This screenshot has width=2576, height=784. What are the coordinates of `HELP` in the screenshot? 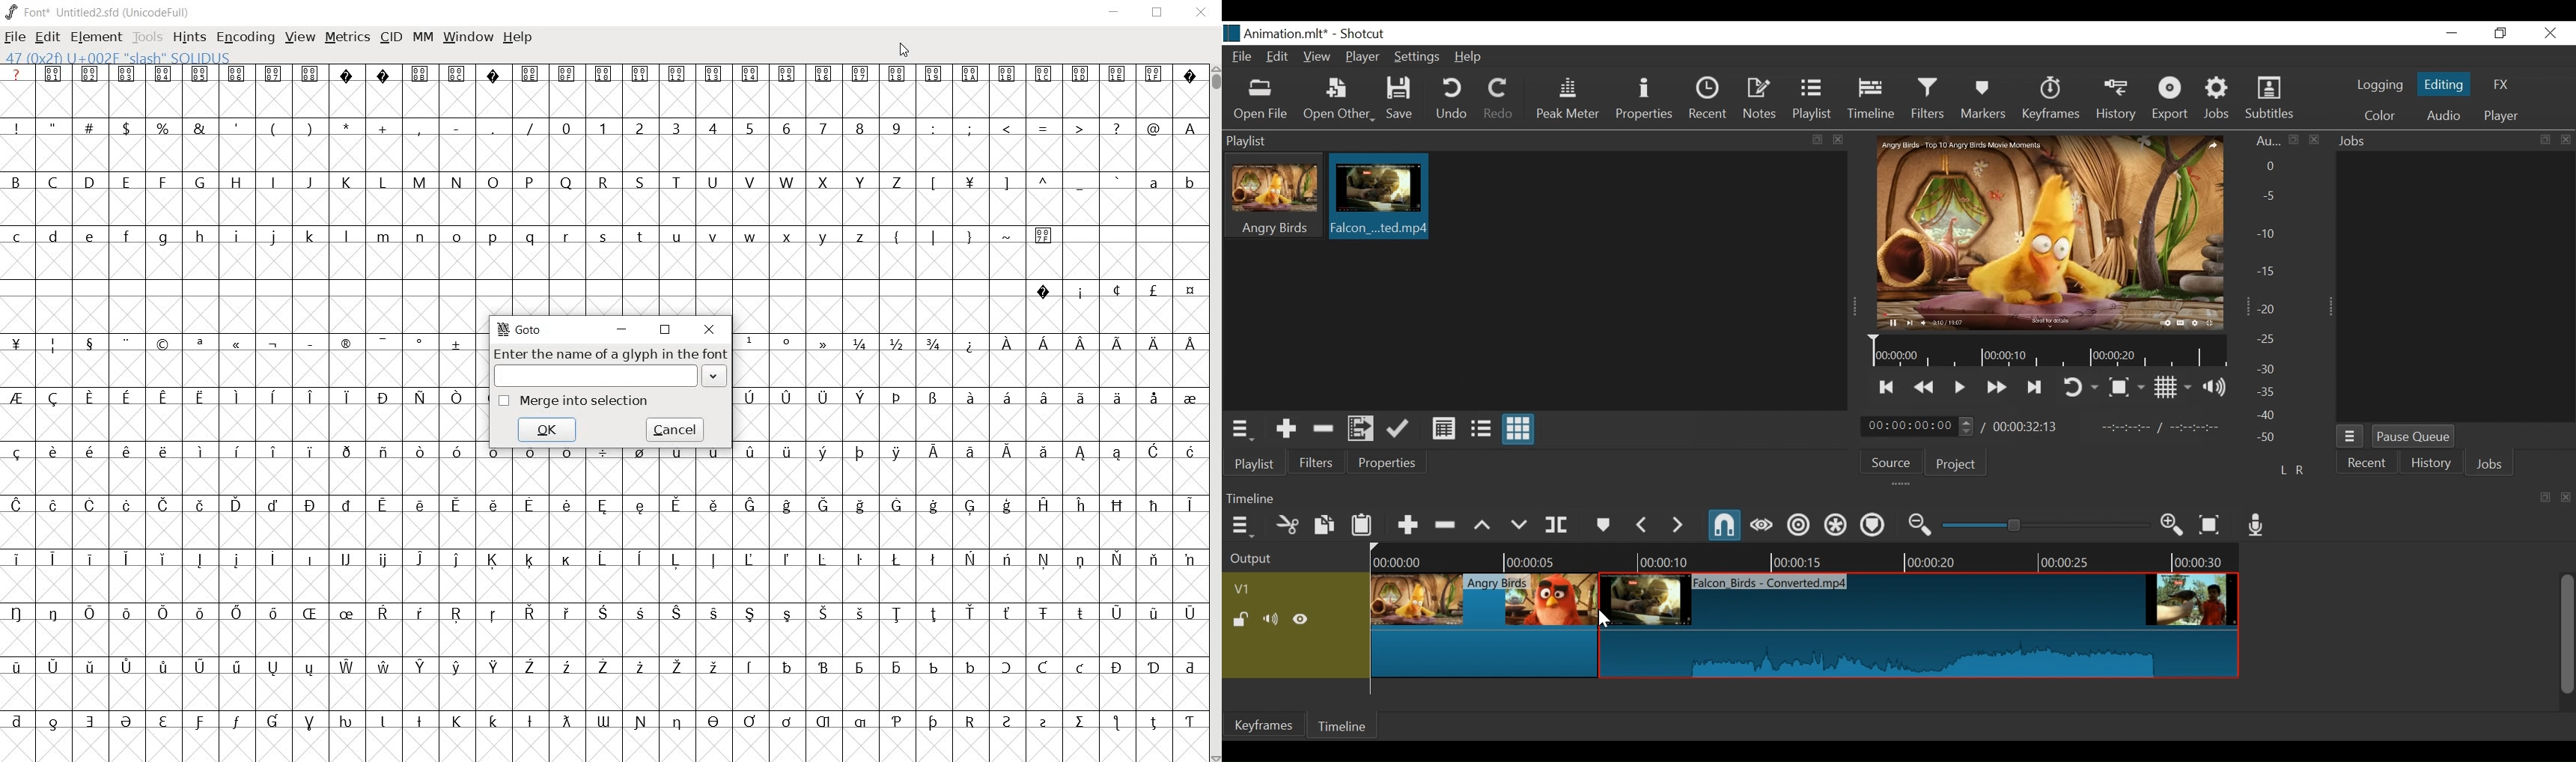 It's located at (518, 38).